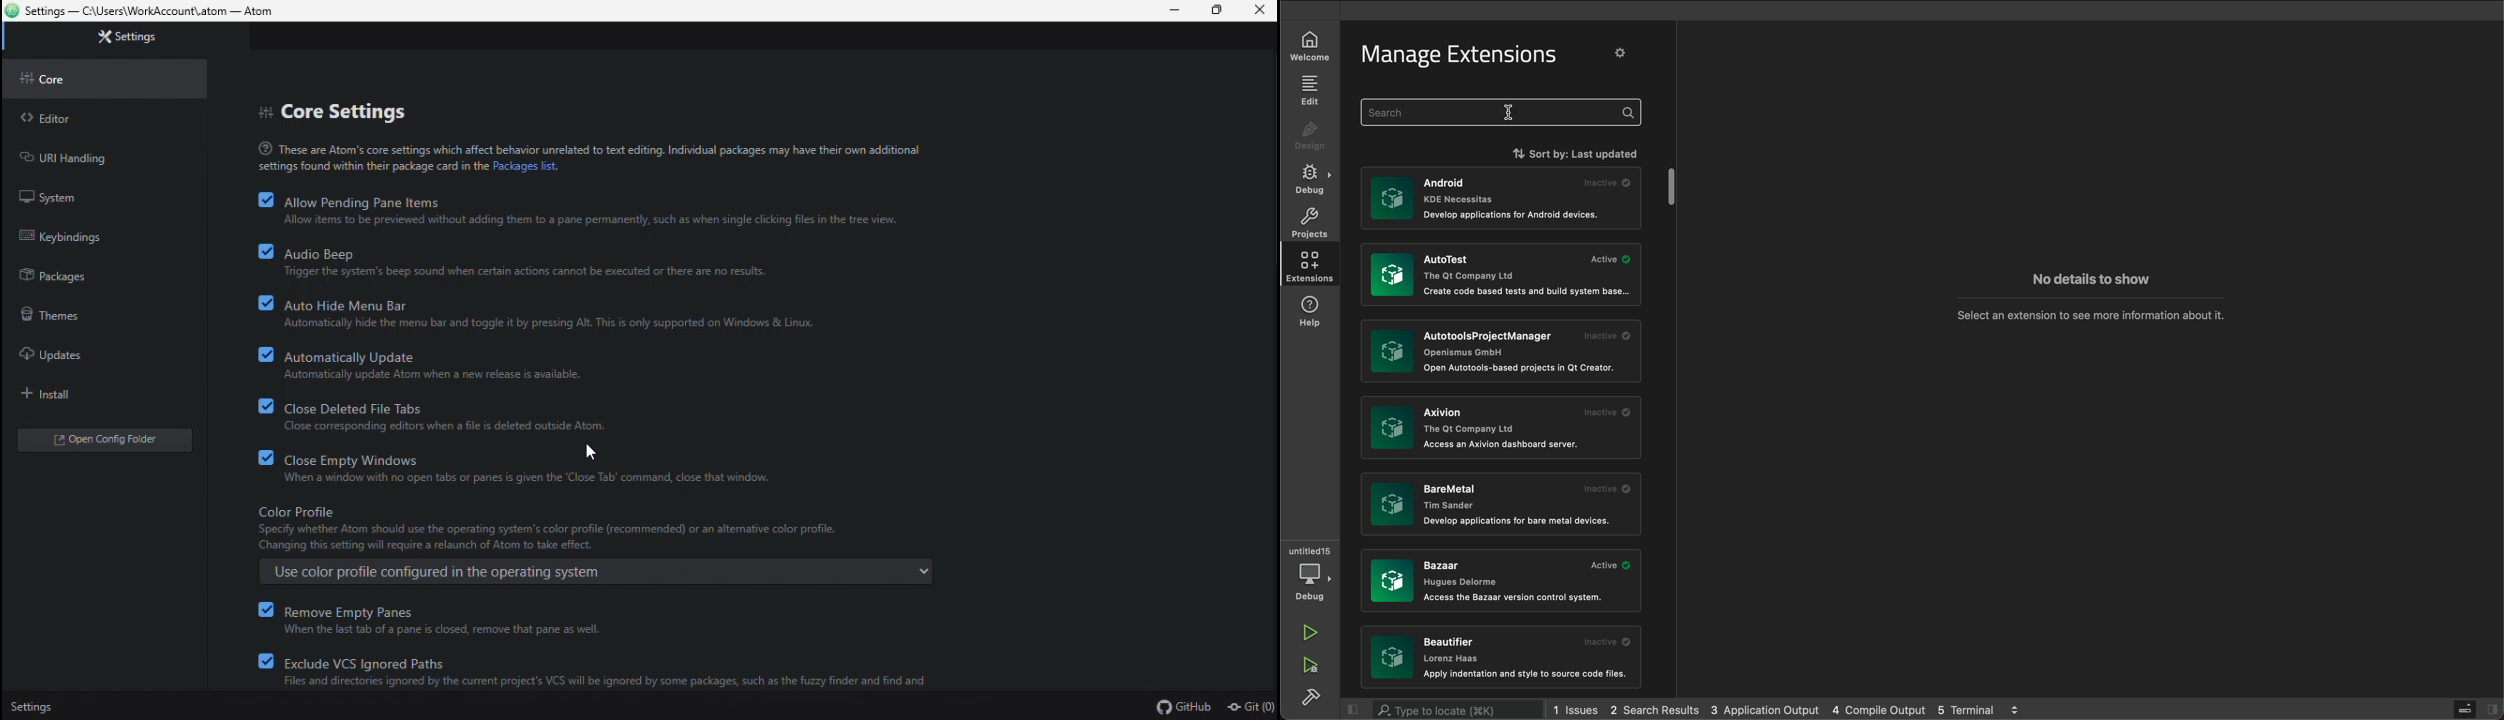 The width and height of the screenshot is (2520, 728). I want to click on checkbox, so click(263, 459).